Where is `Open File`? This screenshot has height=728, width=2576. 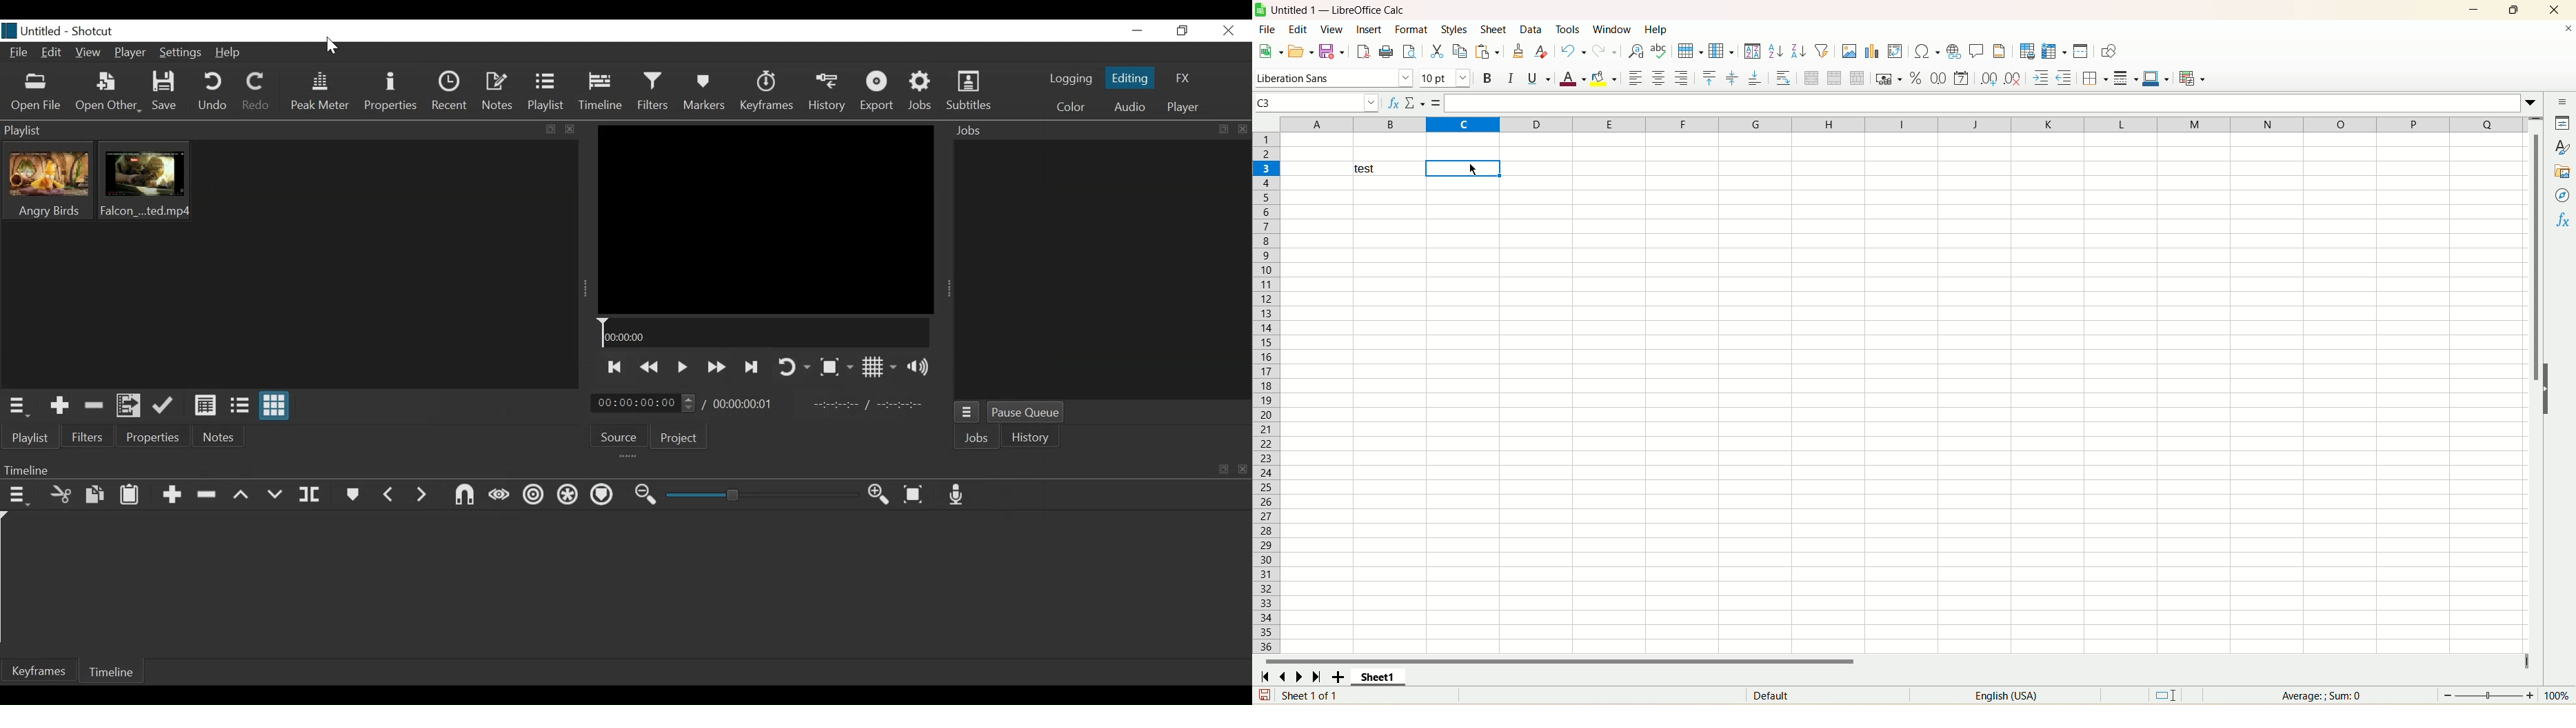
Open File is located at coordinates (37, 92).